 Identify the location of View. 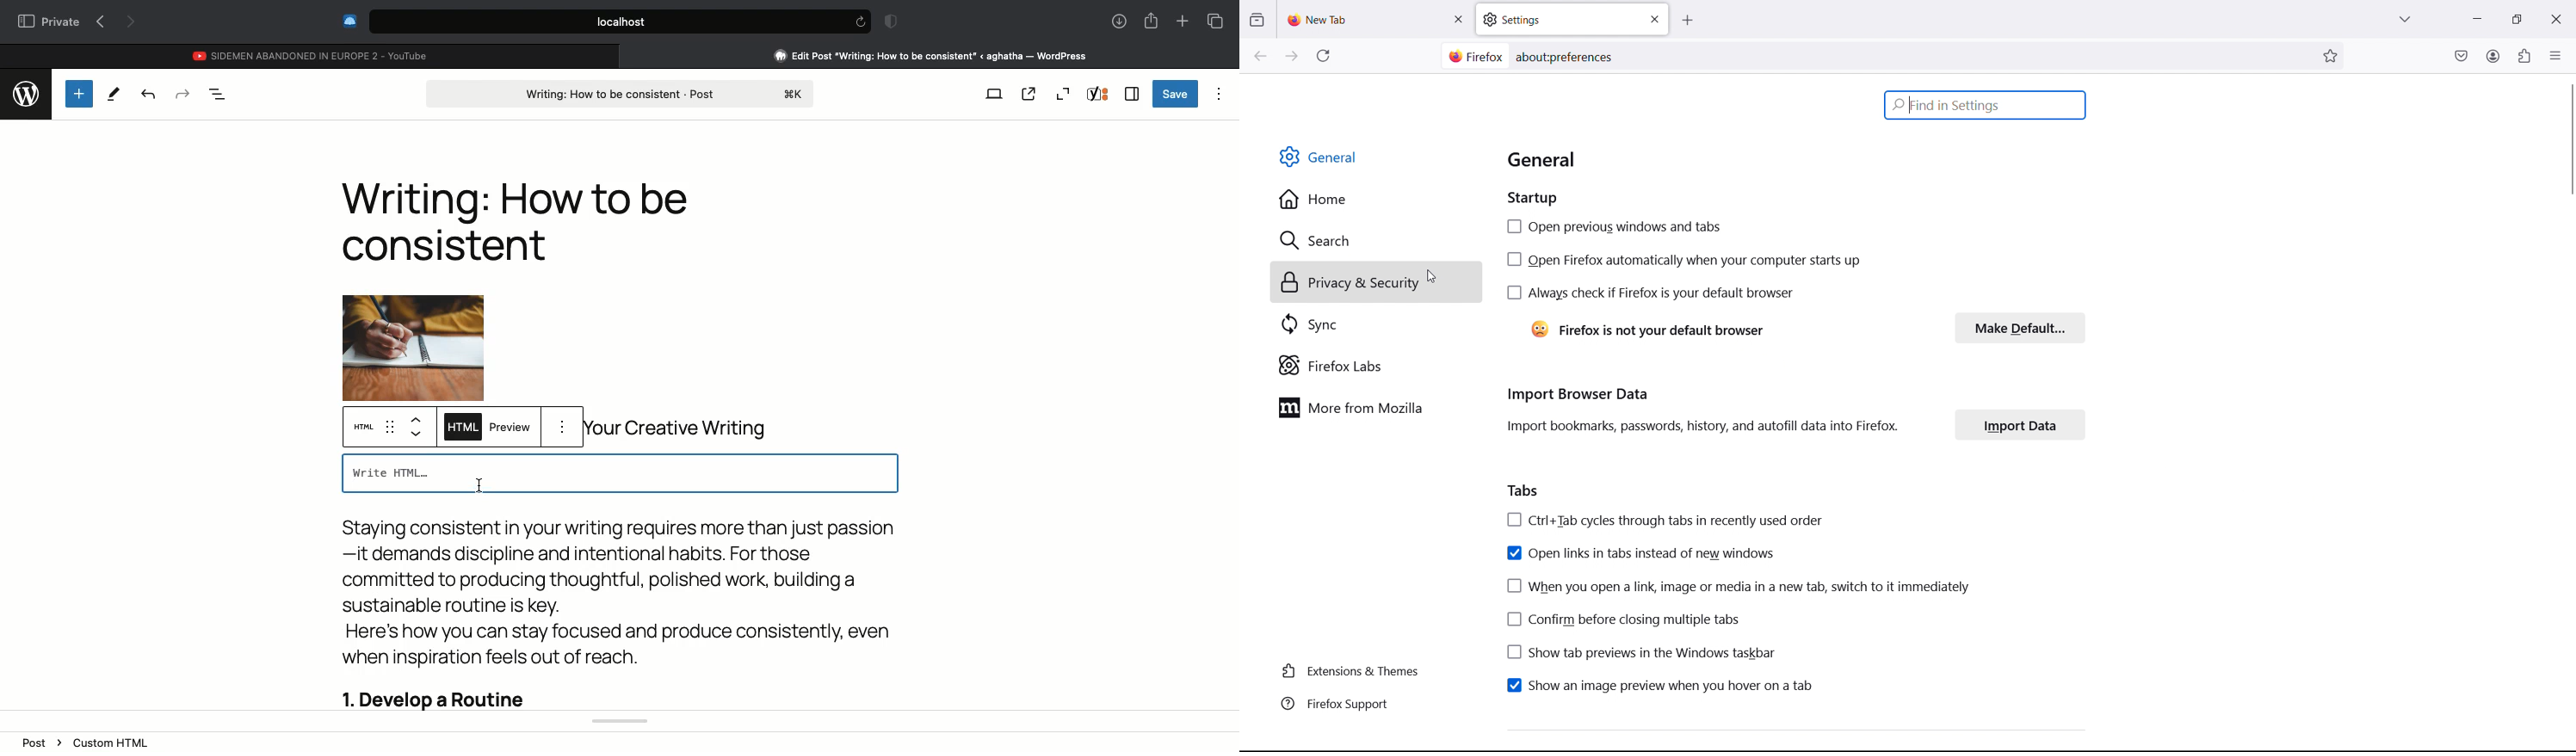
(995, 92).